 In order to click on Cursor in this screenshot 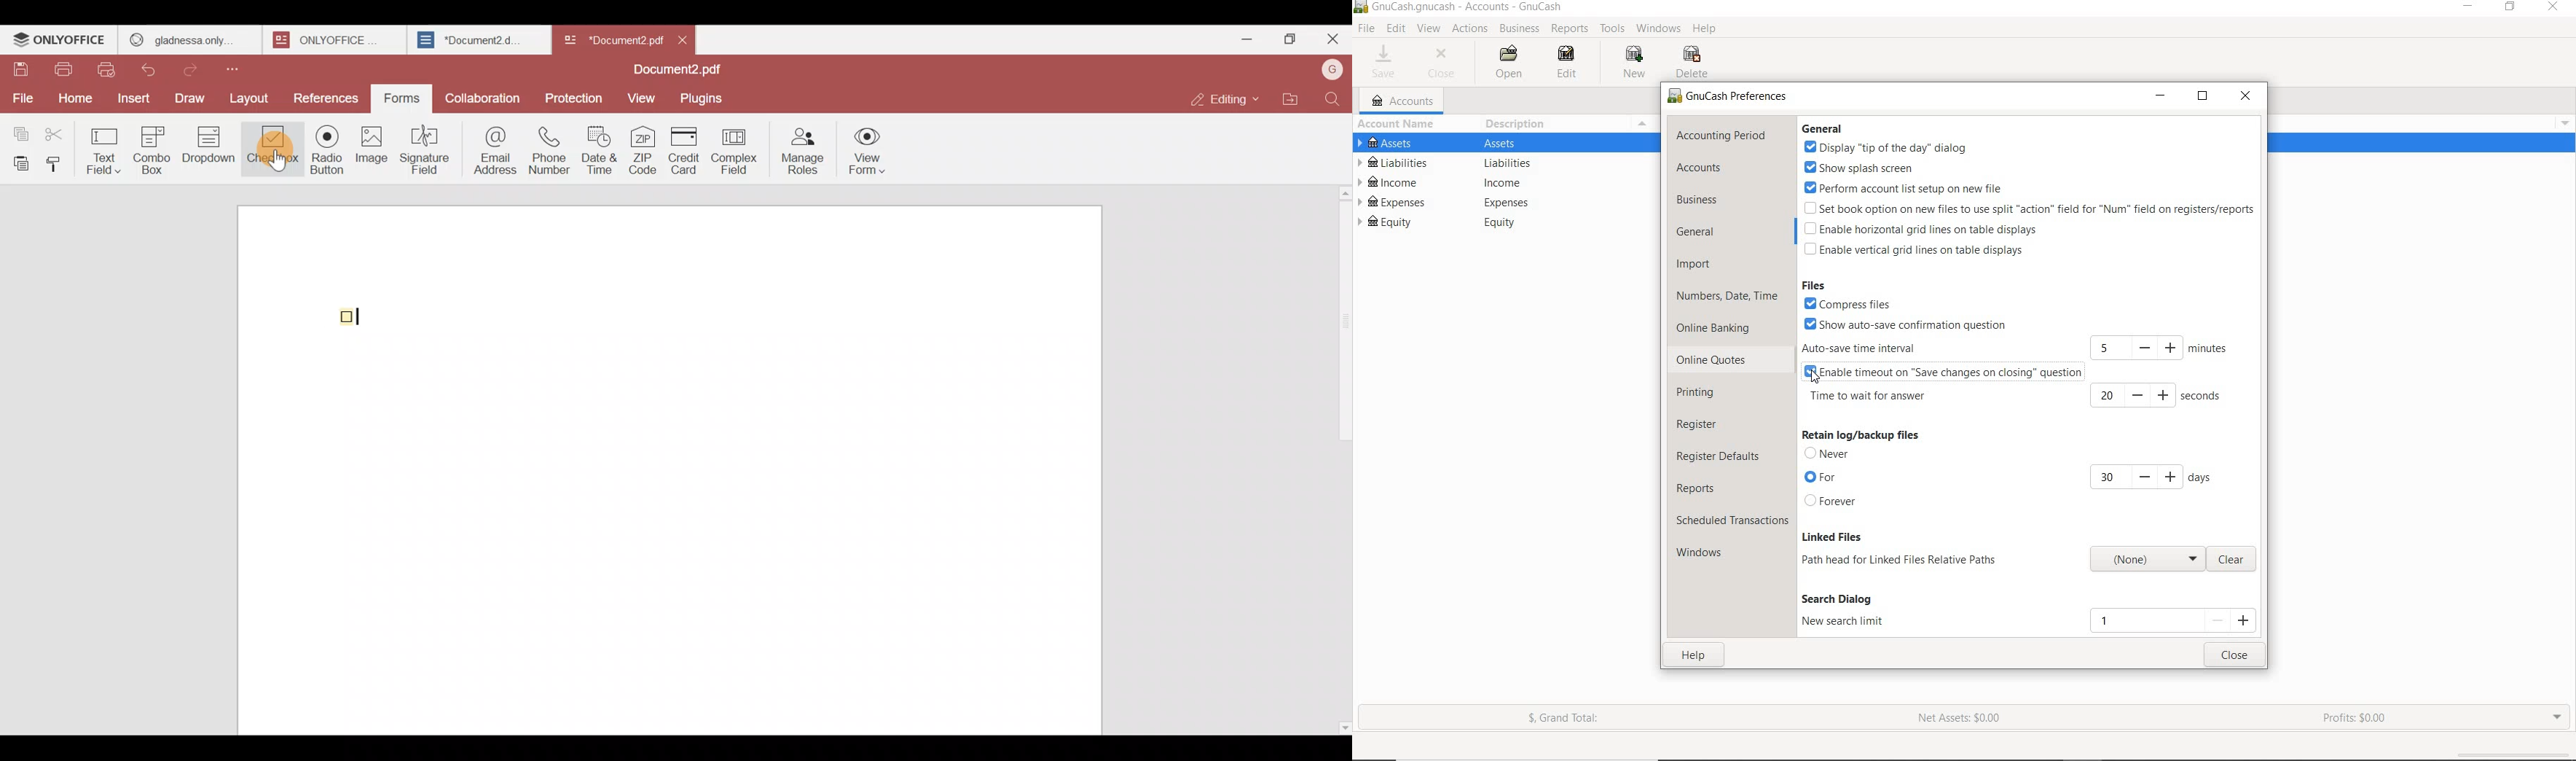, I will do `click(273, 159)`.